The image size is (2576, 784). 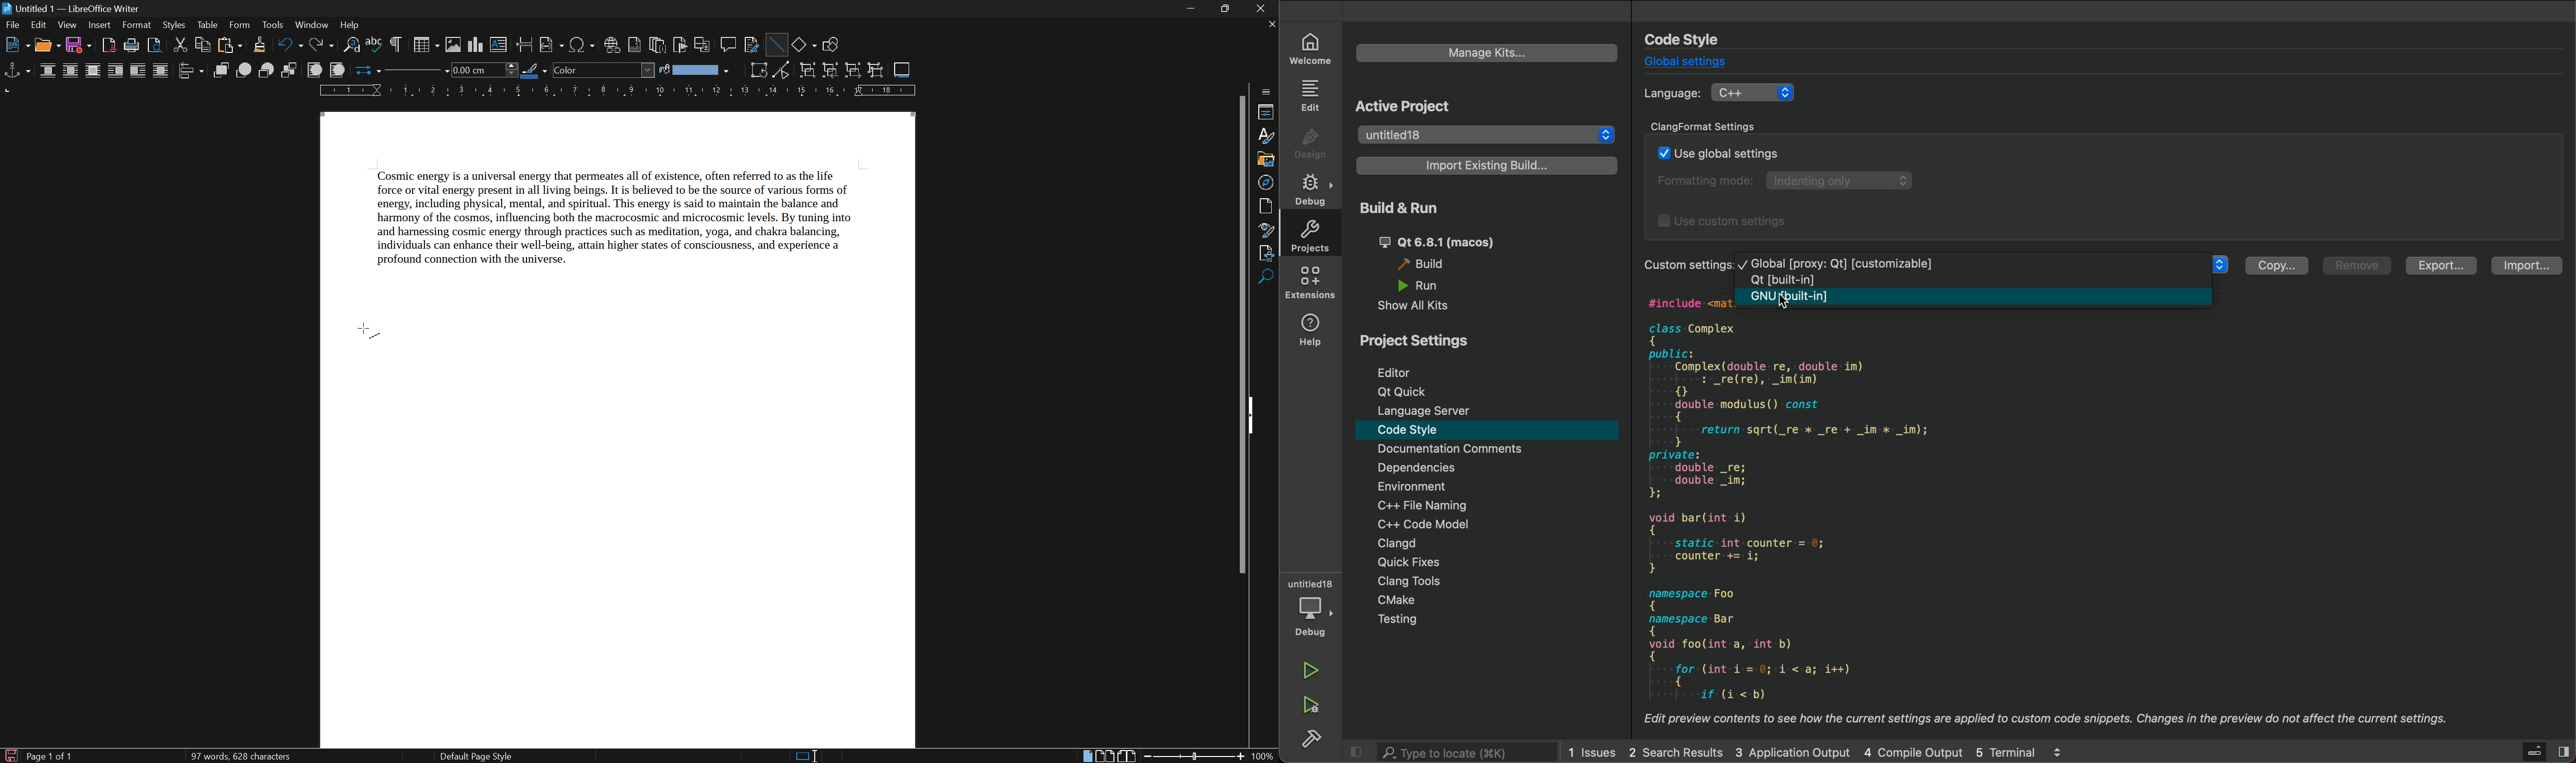 I want to click on export, so click(x=2441, y=265).